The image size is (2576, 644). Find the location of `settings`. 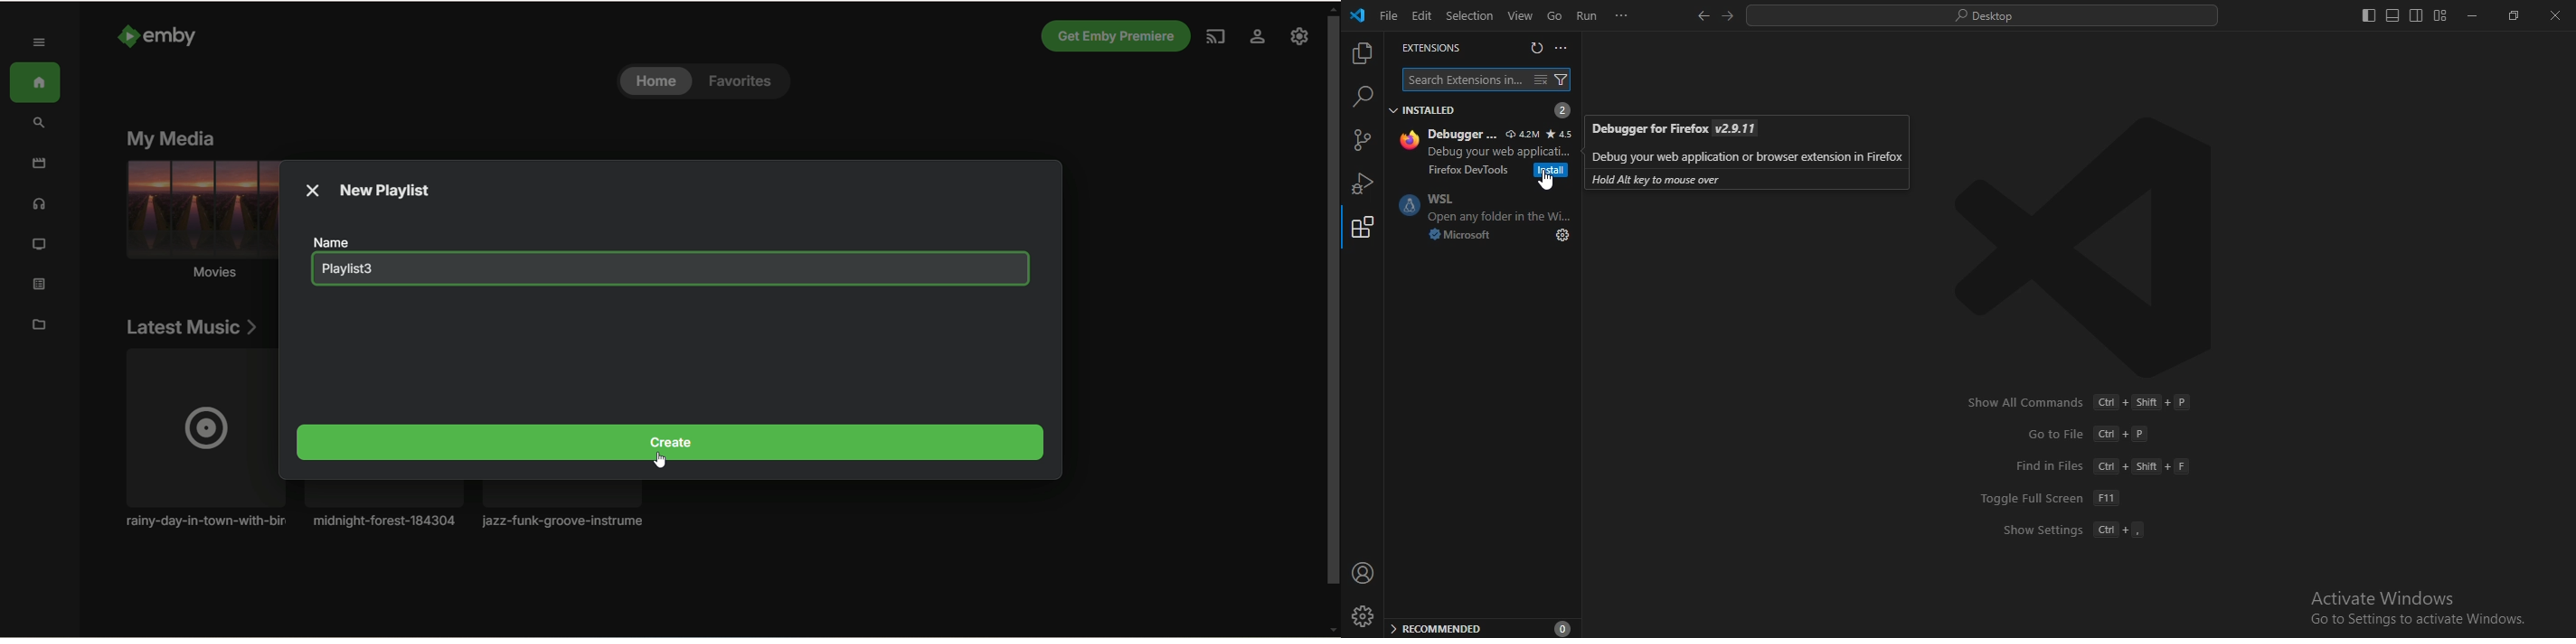

settings is located at coordinates (1560, 235).